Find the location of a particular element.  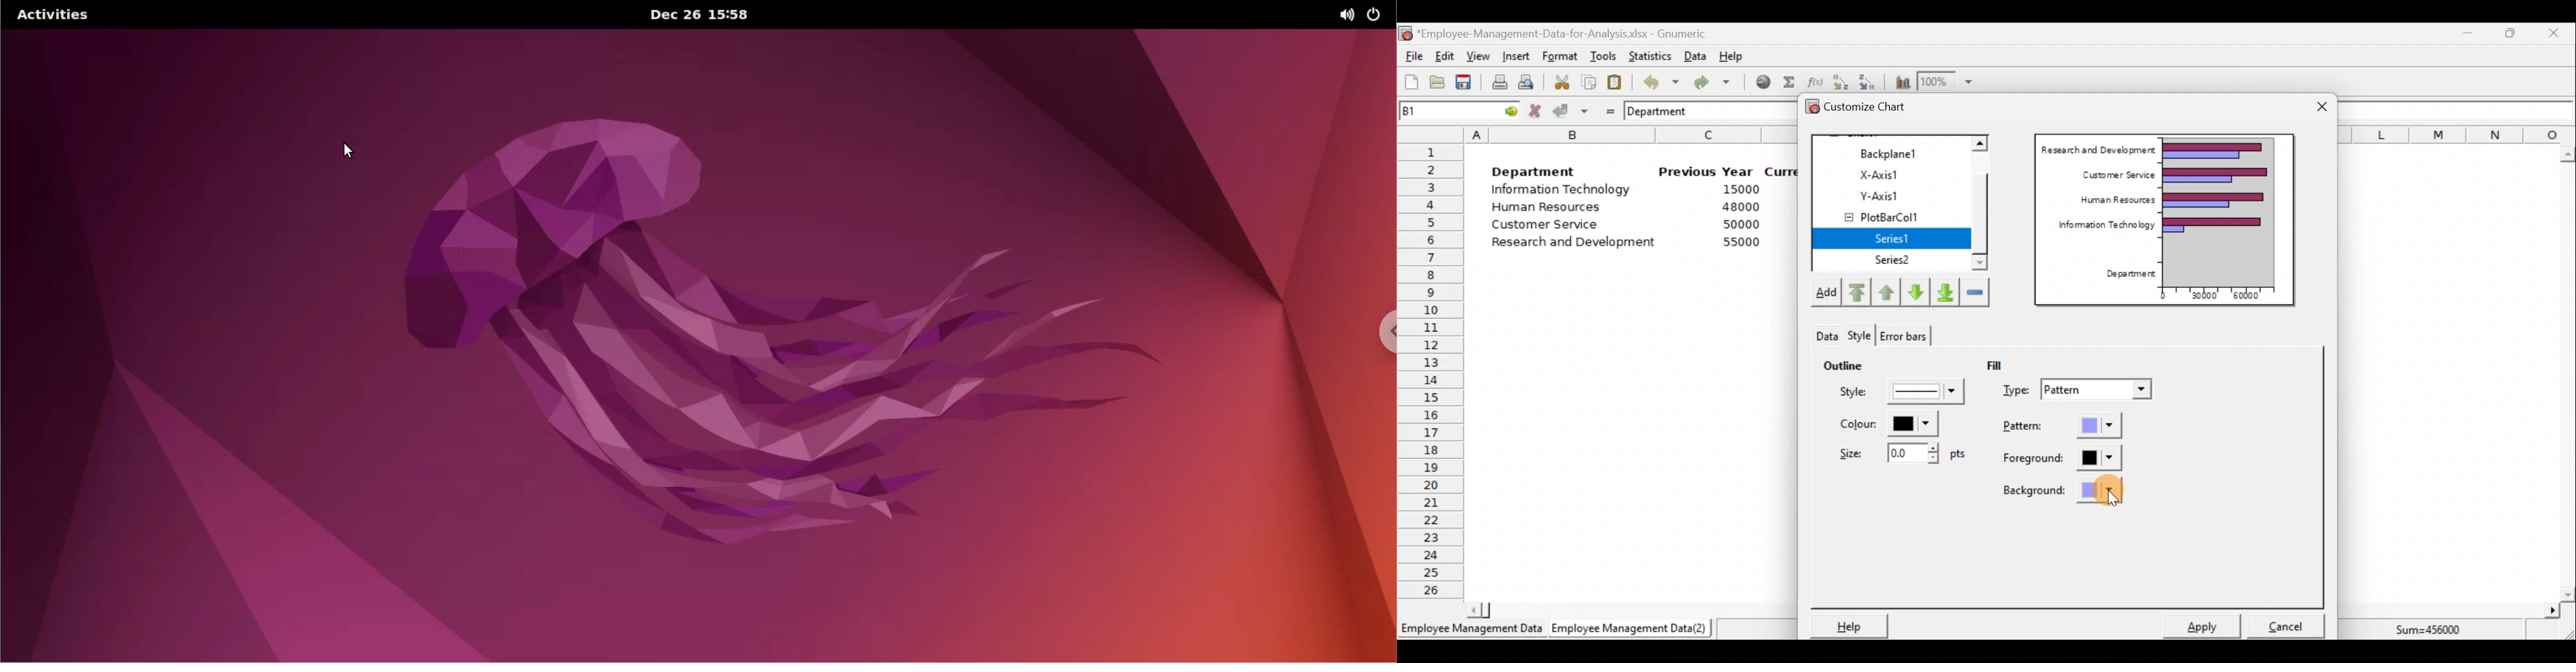

Cancel is located at coordinates (2290, 622).